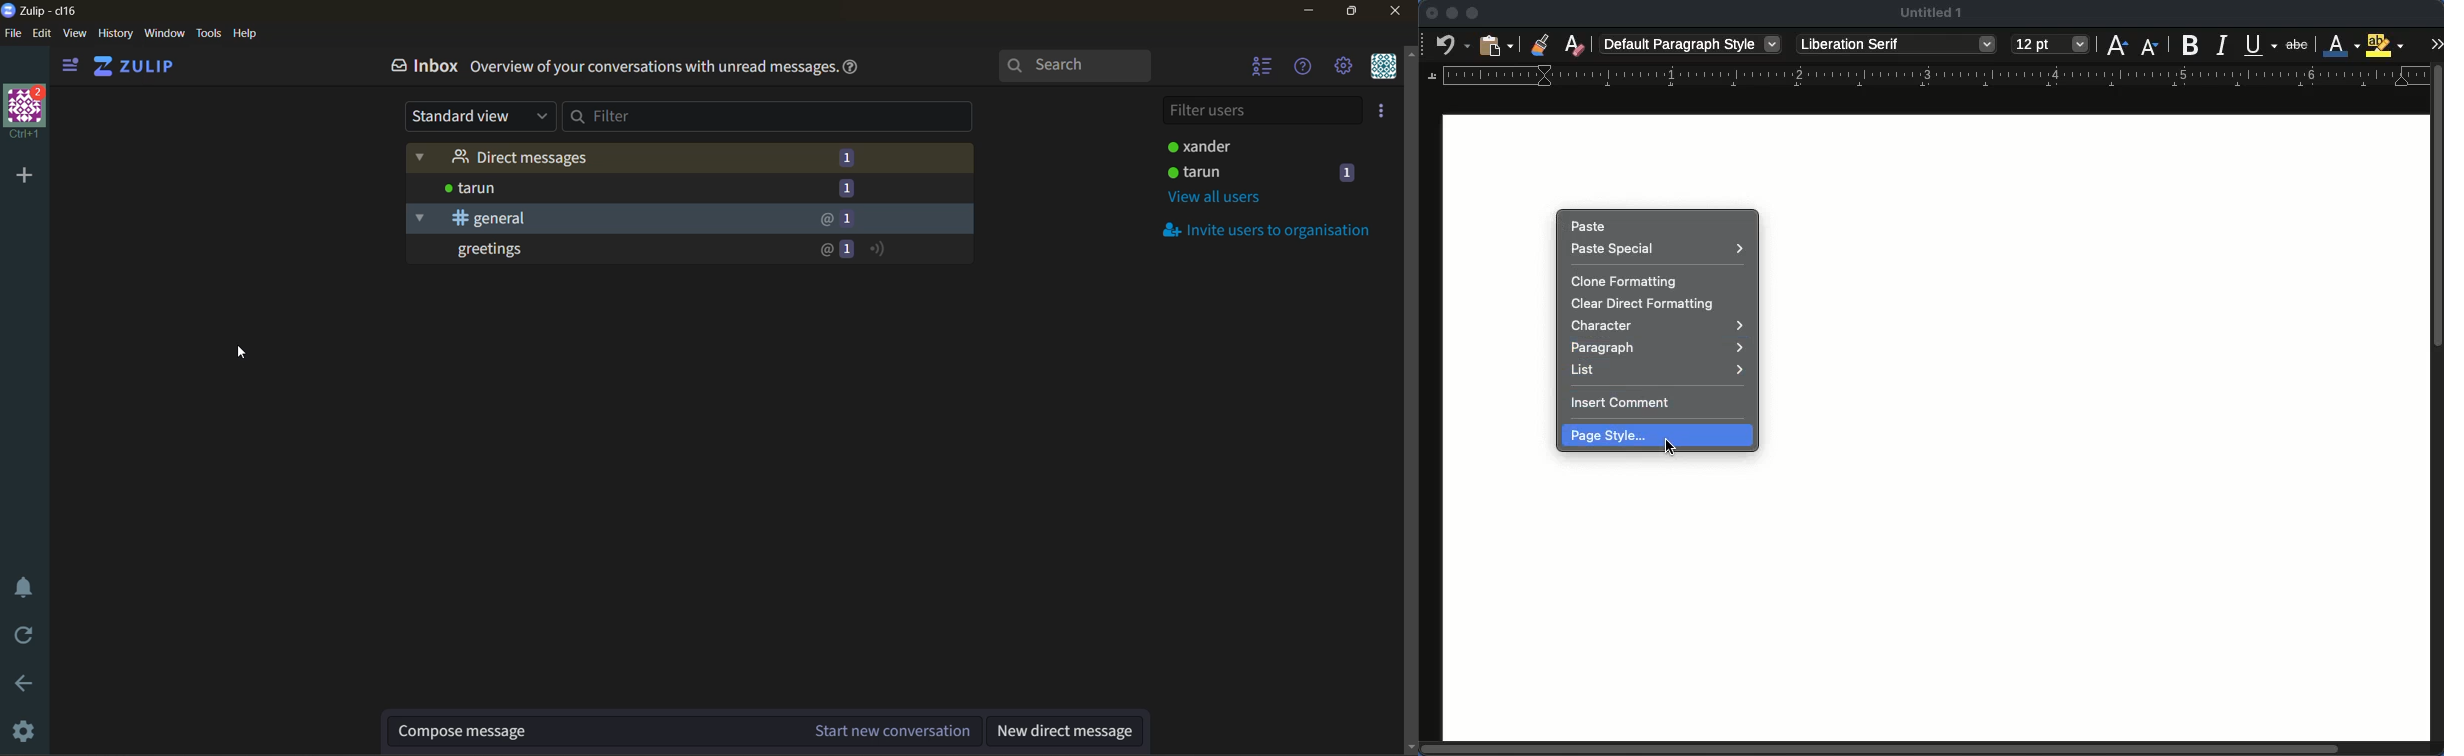  Describe the element at coordinates (2260, 42) in the screenshot. I see `underline` at that location.